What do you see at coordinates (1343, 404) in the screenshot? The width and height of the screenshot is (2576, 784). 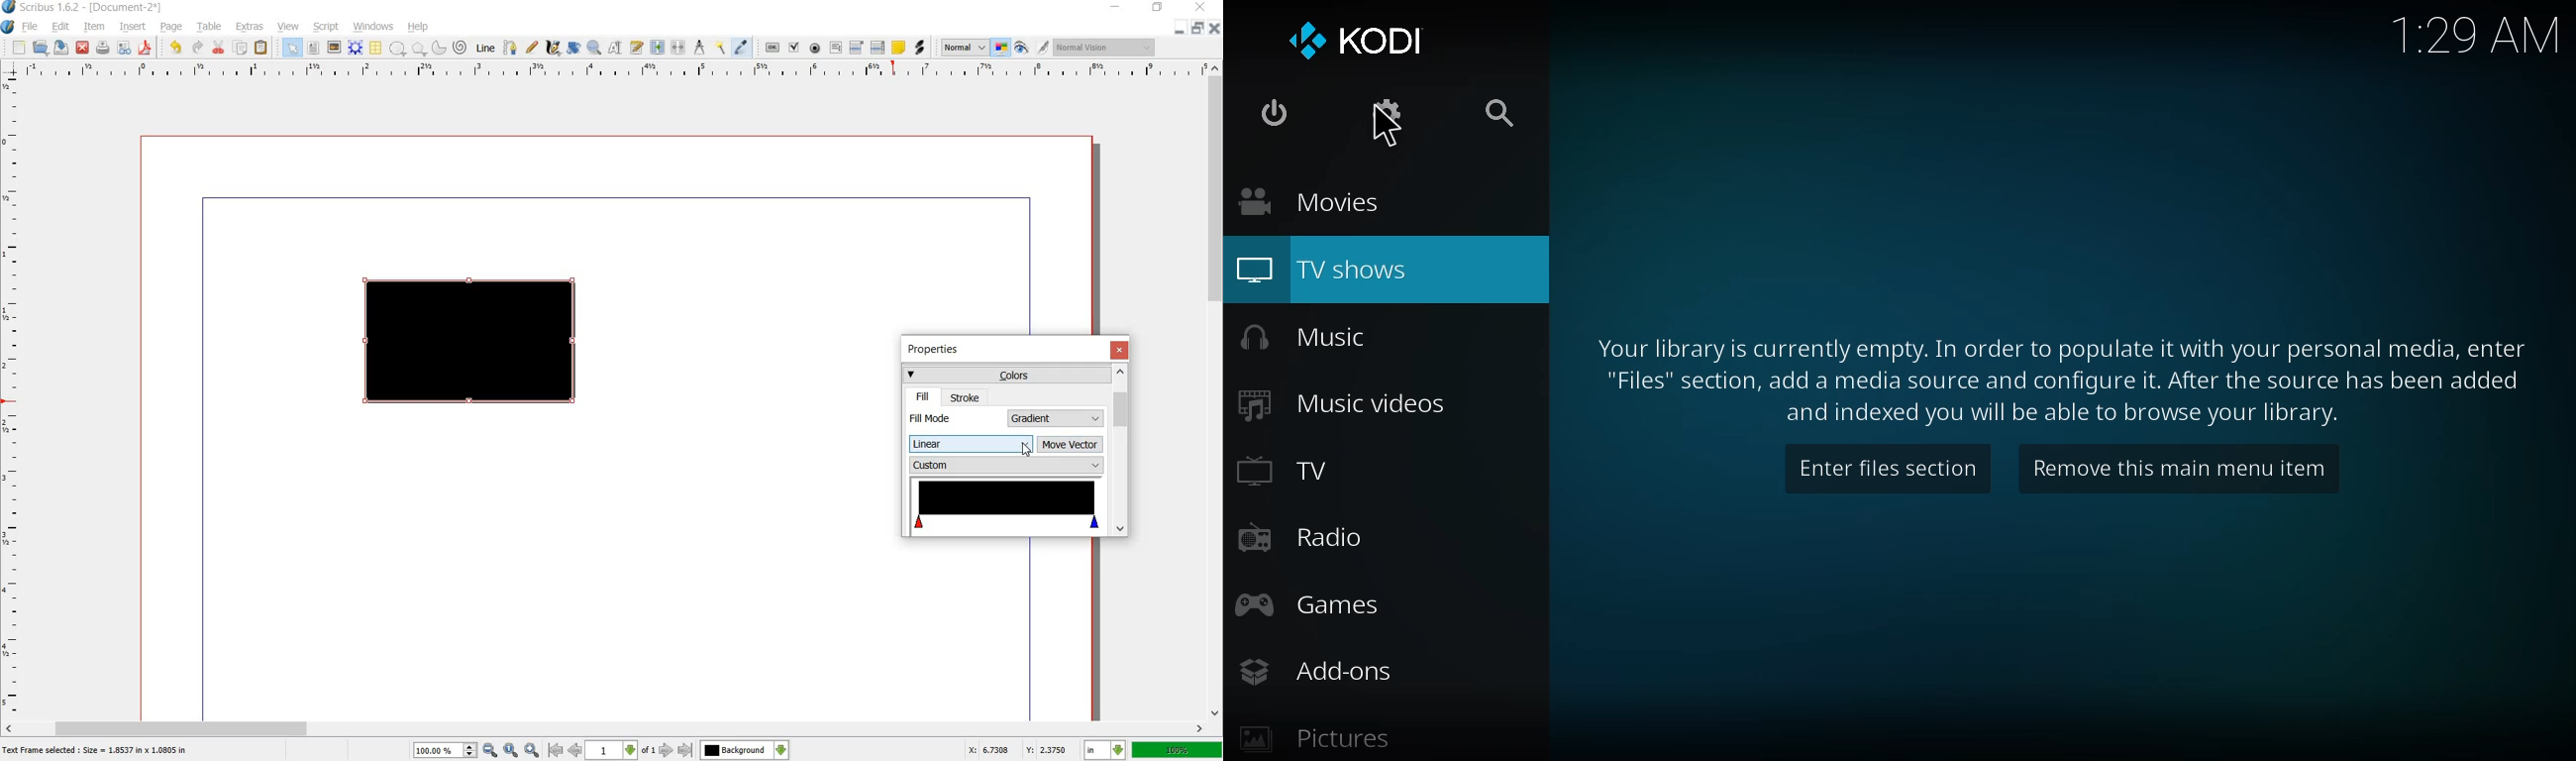 I see `music videos` at bounding box center [1343, 404].